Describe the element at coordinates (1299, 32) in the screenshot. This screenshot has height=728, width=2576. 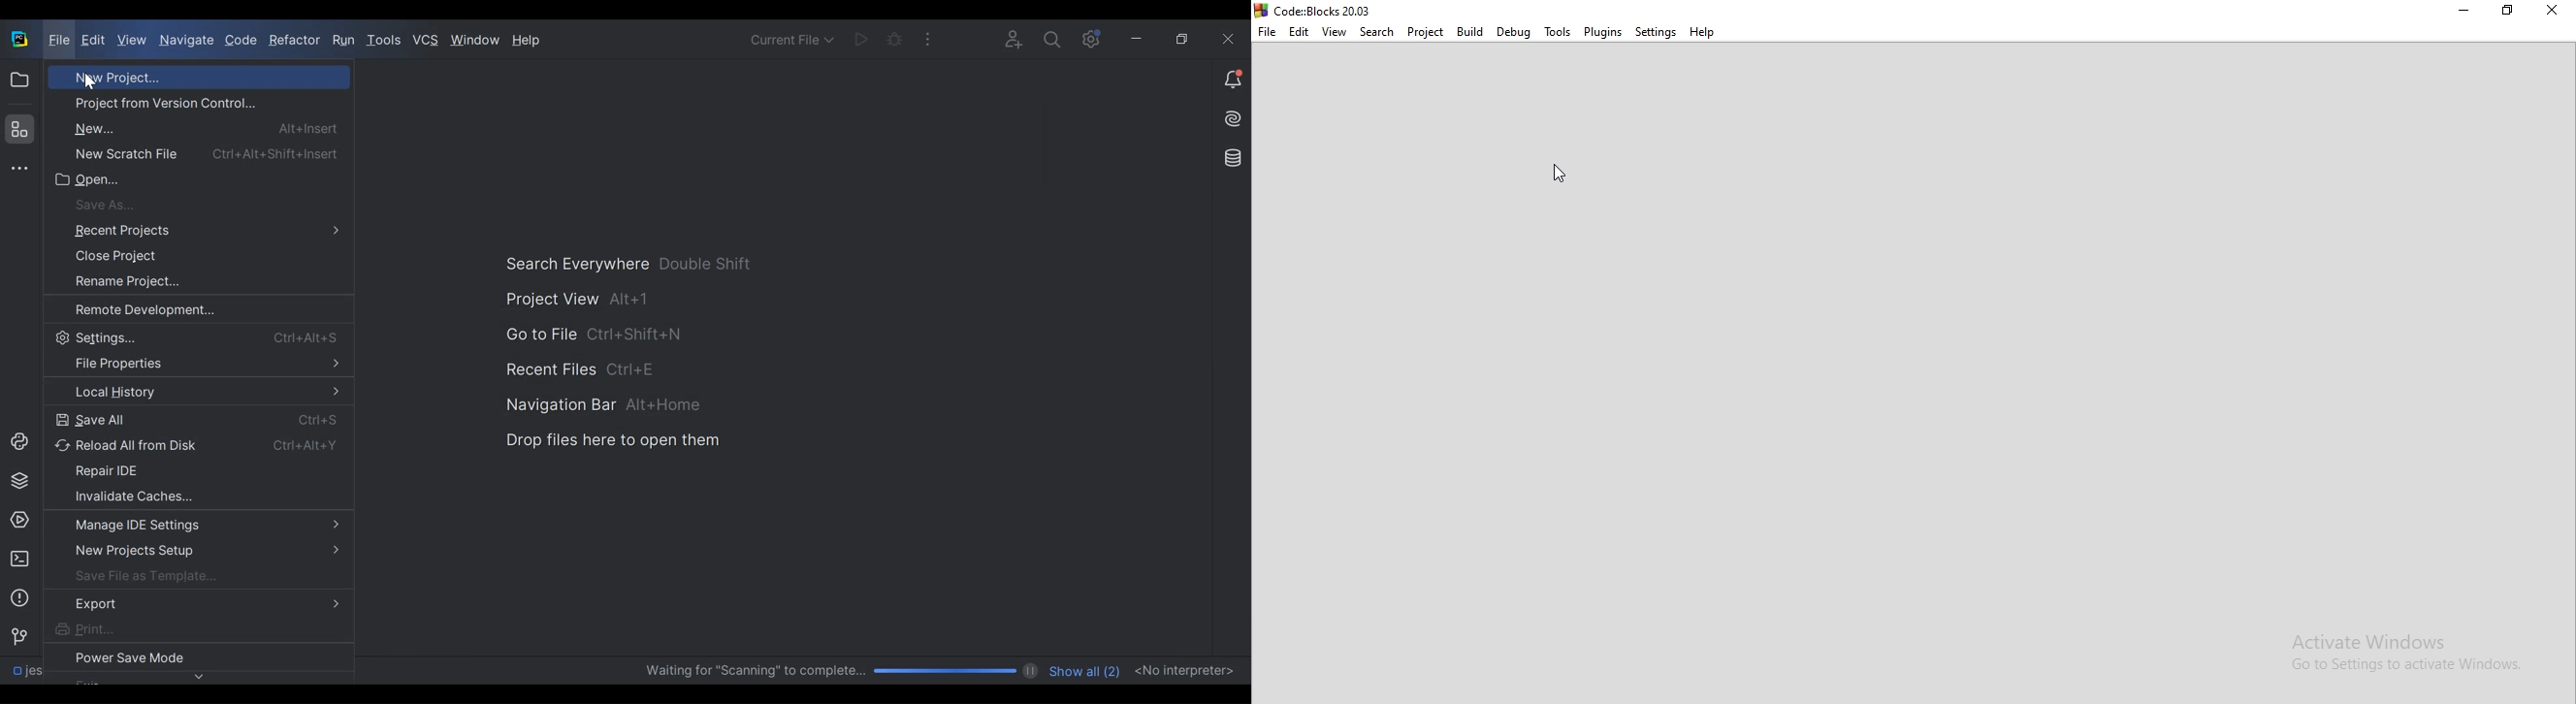
I see `Edit ` at that location.